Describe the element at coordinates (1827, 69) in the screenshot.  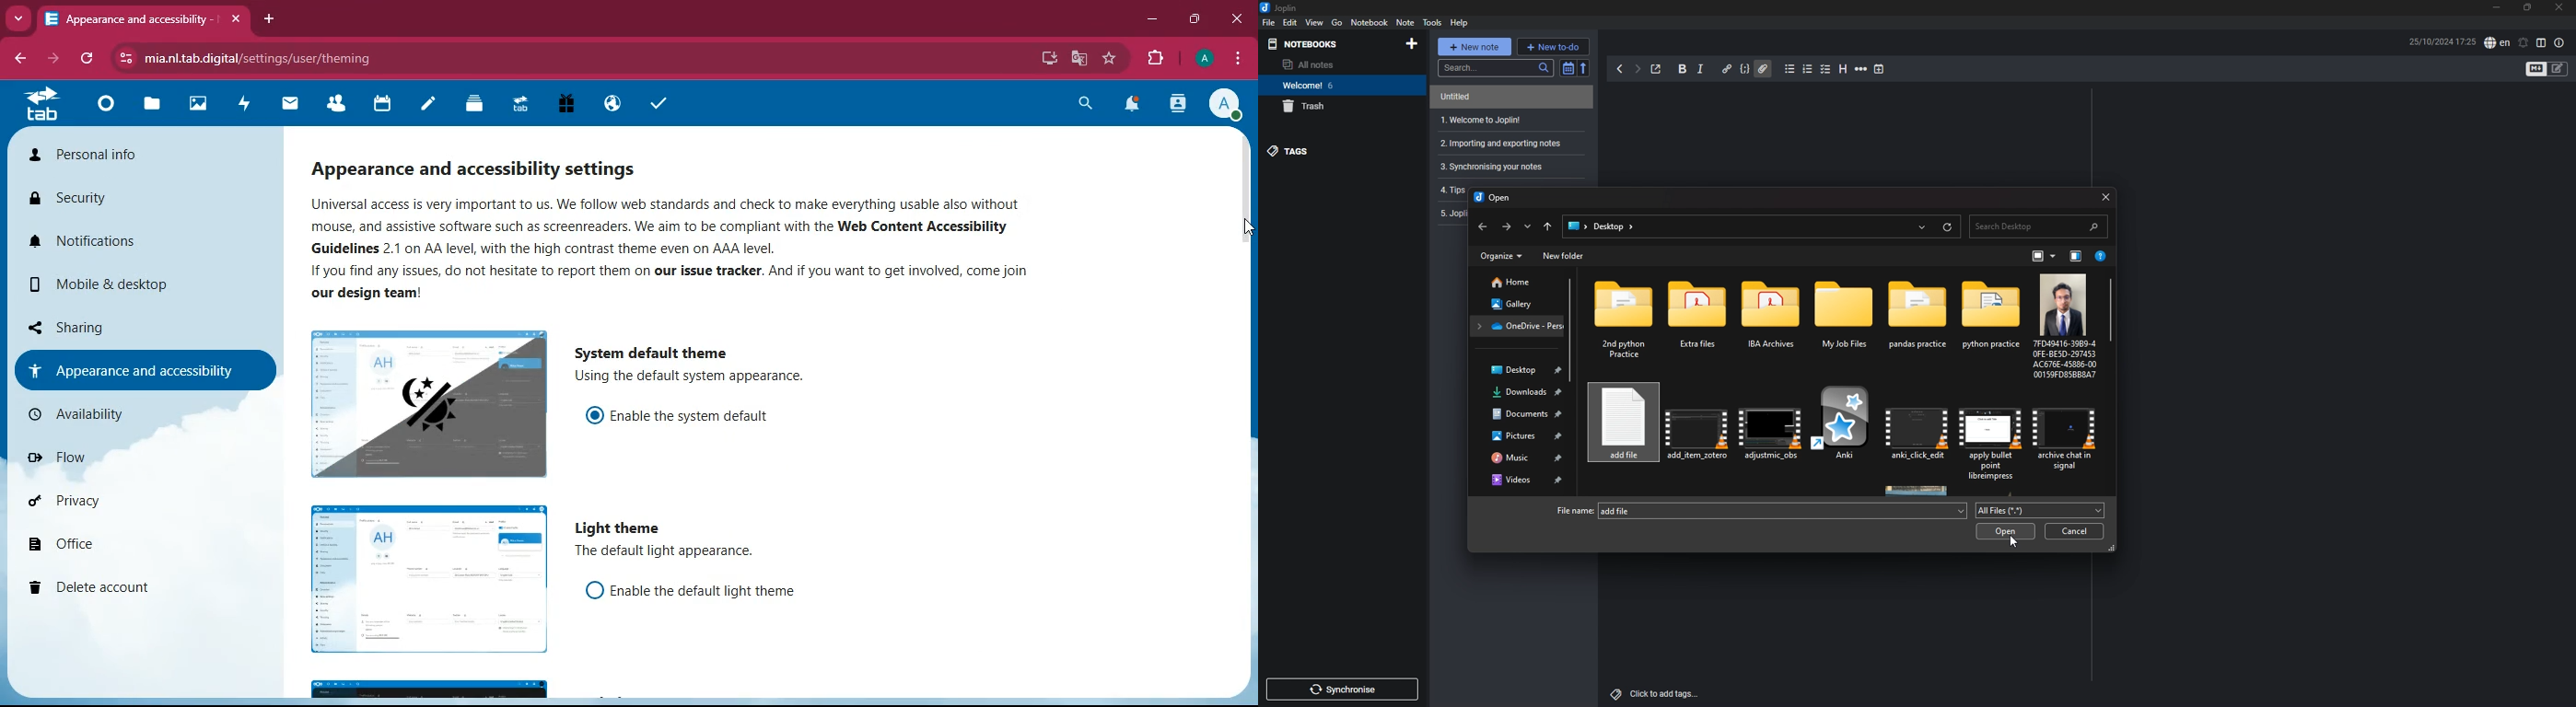
I see `checkbox` at that location.